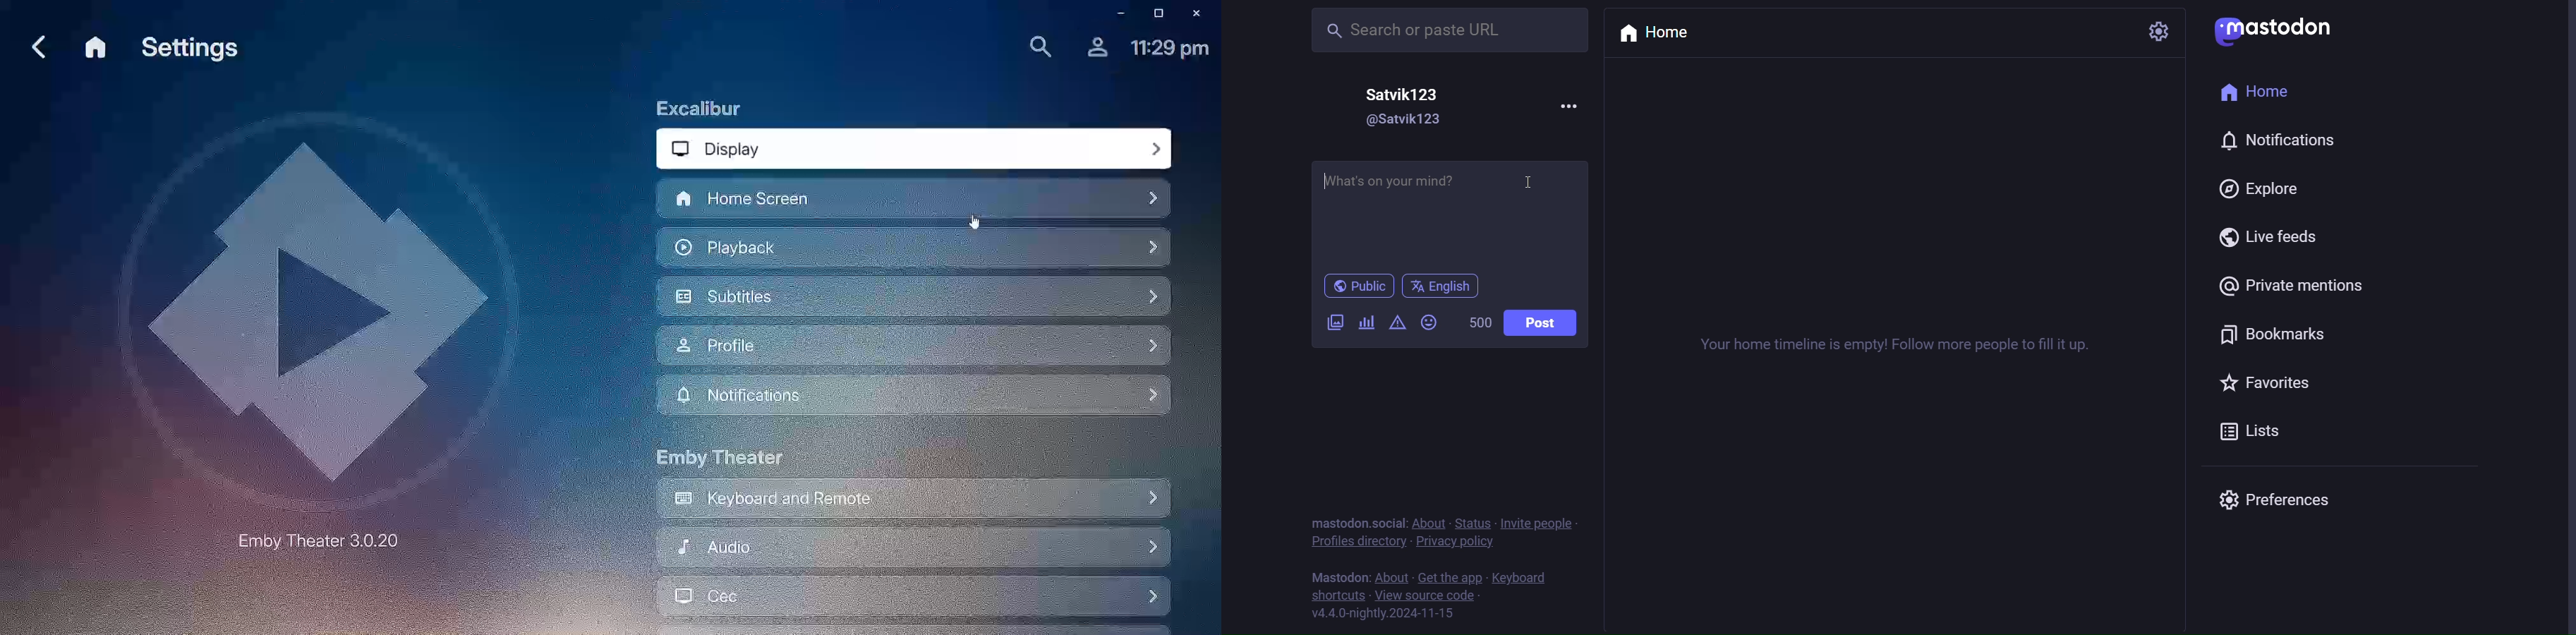 Image resolution: width=2576 pixels, height=644 pixels. I want to click on cursor, so click(1528, 185).